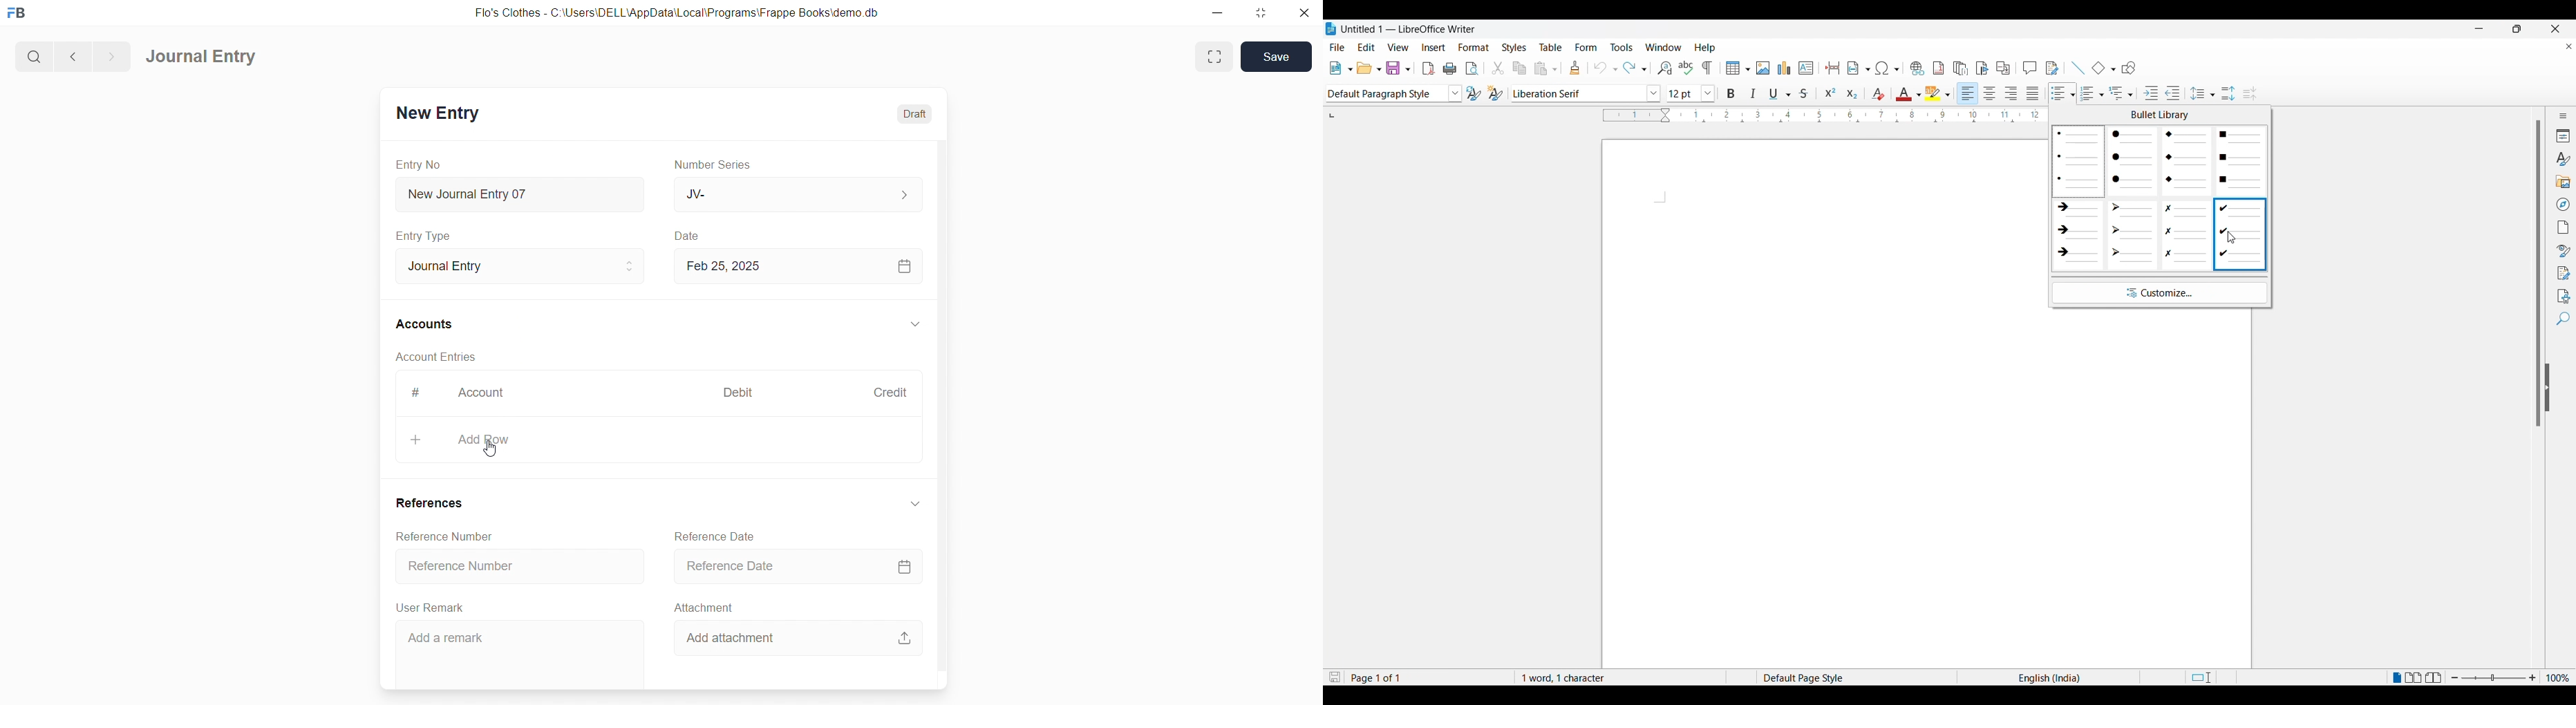  I want to click on Attachment, so click(704, 607).